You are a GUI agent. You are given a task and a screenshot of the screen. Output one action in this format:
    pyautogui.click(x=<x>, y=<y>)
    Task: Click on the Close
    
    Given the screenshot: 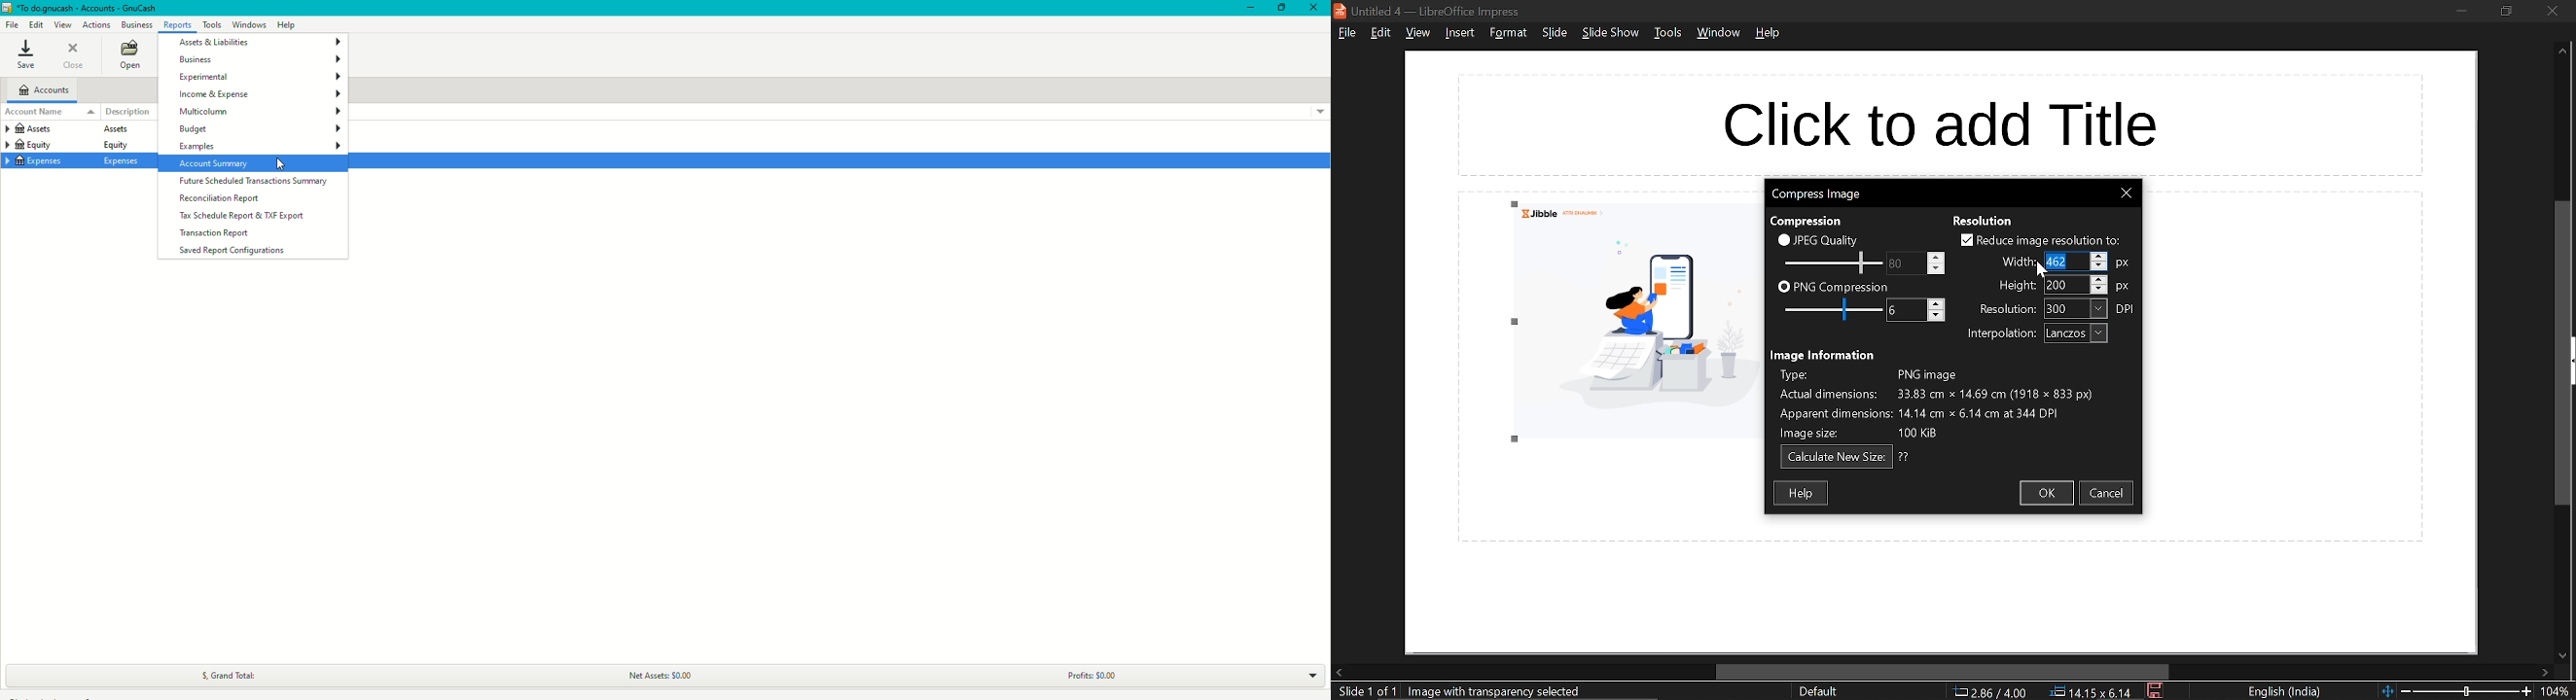 What is the action you would take?
    pyautogui.click(x=74, y=57)
    